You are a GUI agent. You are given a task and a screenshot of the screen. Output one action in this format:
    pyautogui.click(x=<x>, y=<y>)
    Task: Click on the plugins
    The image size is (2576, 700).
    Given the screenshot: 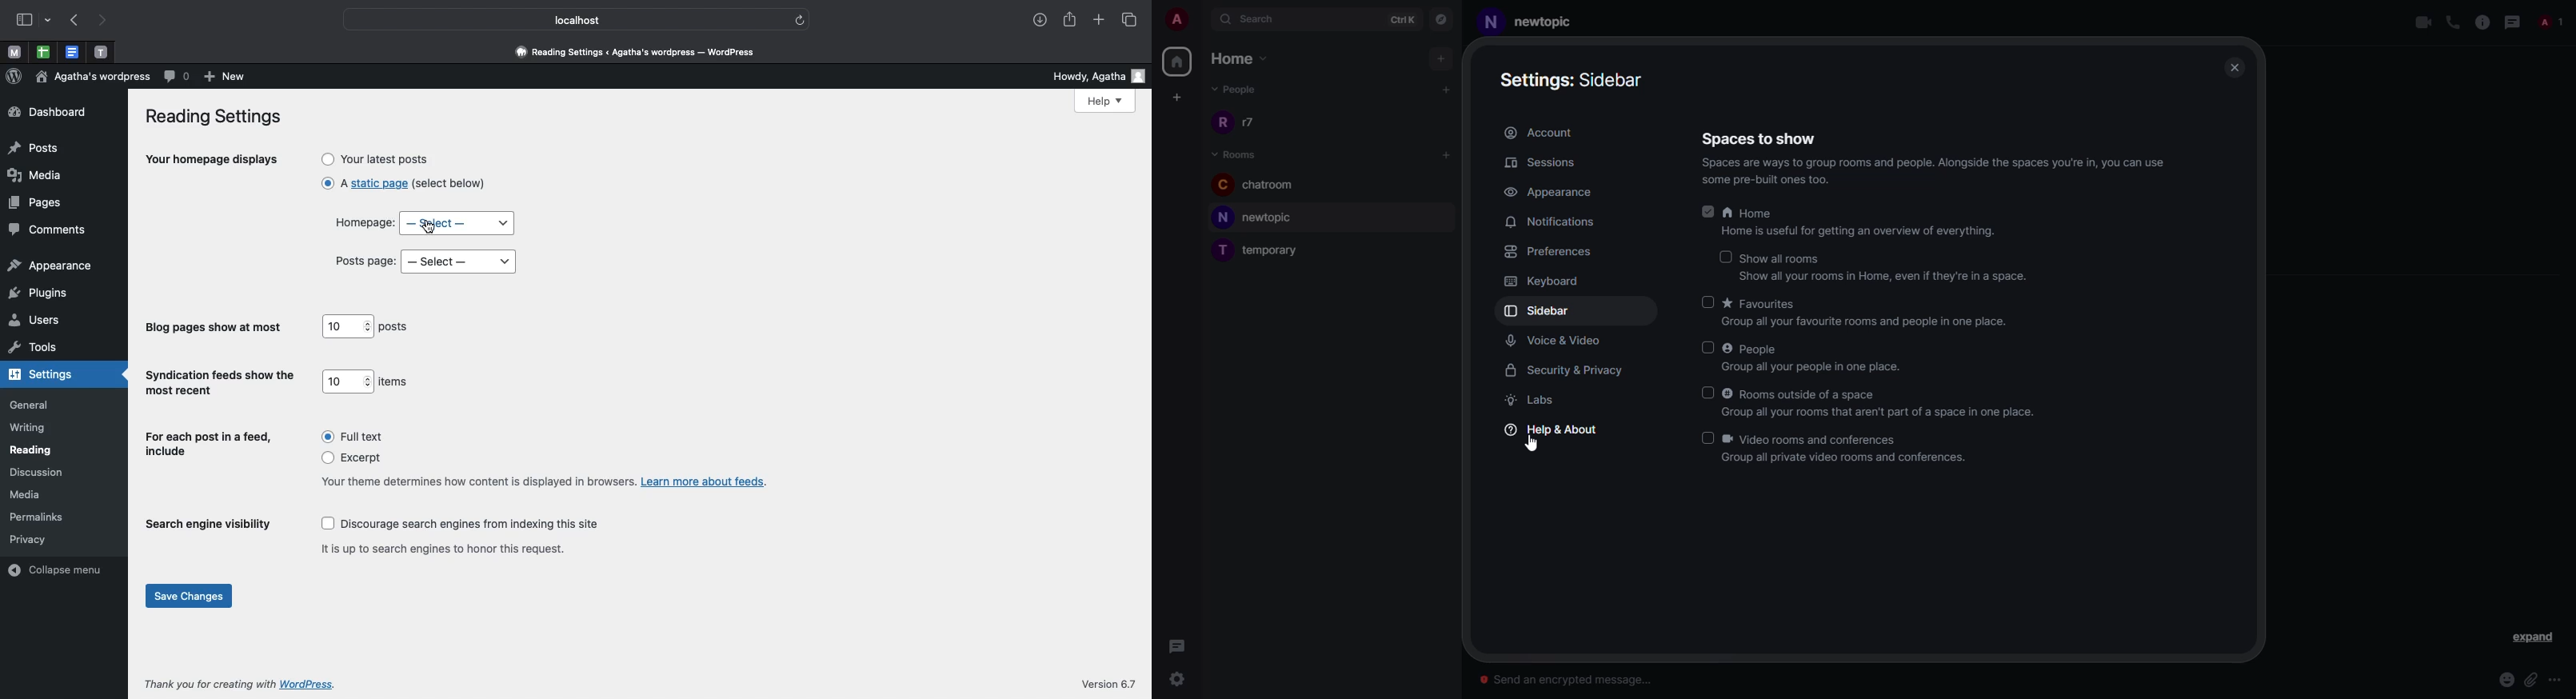 What is the action you would take?
    pyautogui.click(x=38, y=292)
    